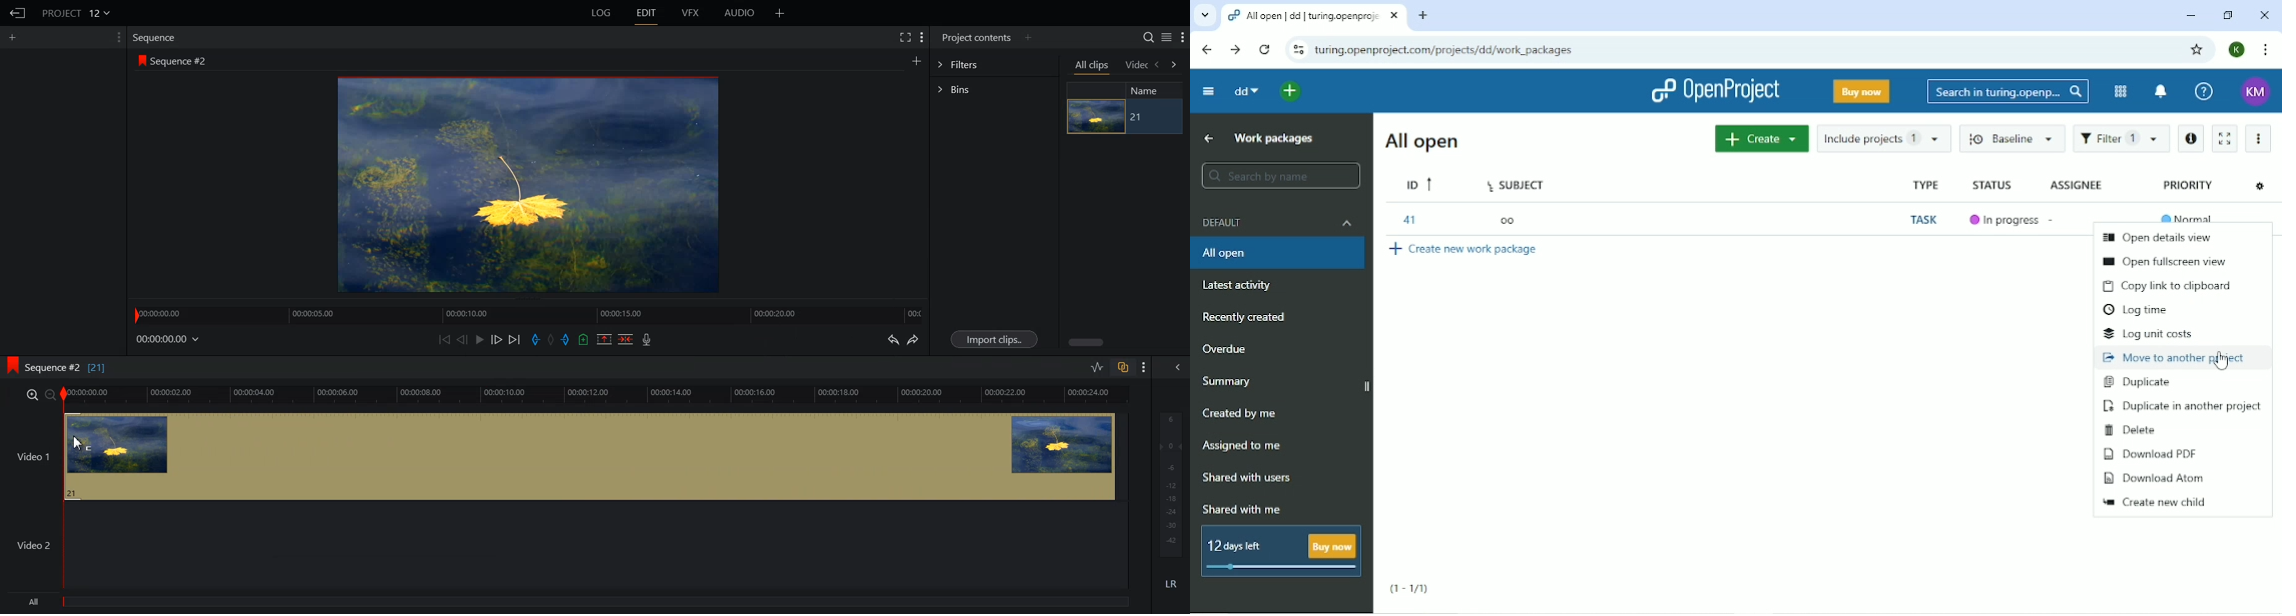 The width and height of the screenshot is (2296, 616). Describe the element at coordinates (2122, 138) in the screenshot. I see `Filter 1` at that location.